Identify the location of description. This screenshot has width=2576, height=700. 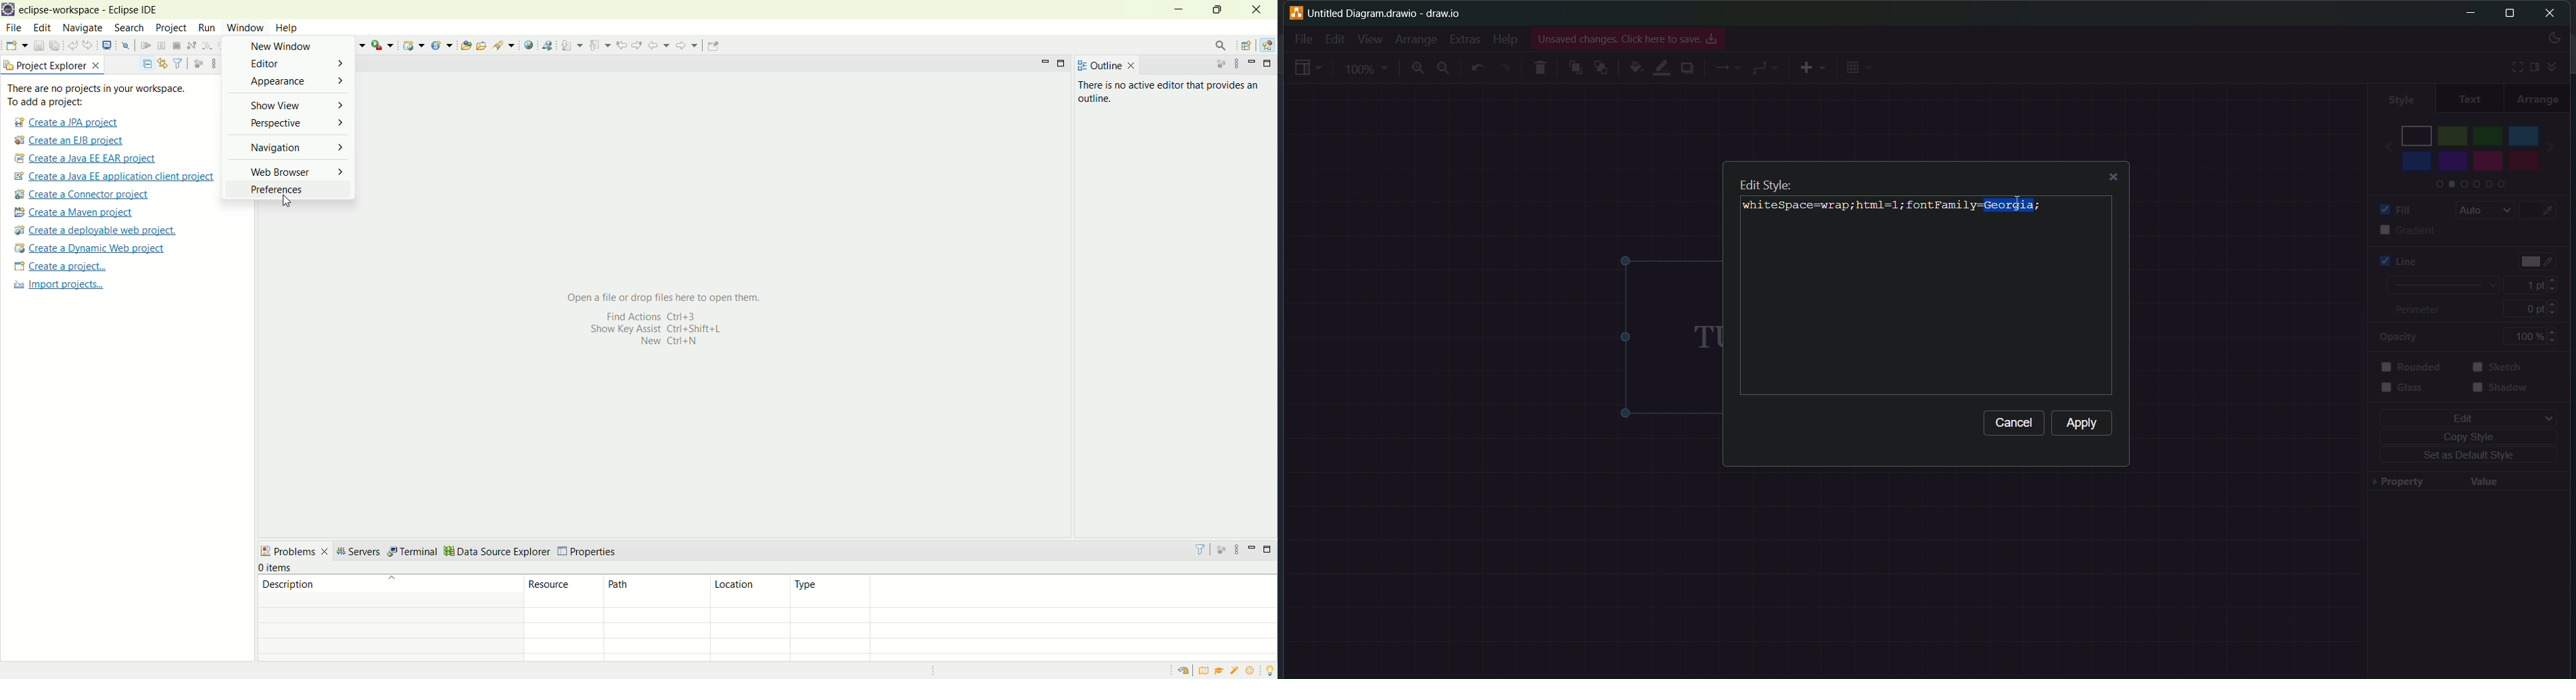
(388, 590).